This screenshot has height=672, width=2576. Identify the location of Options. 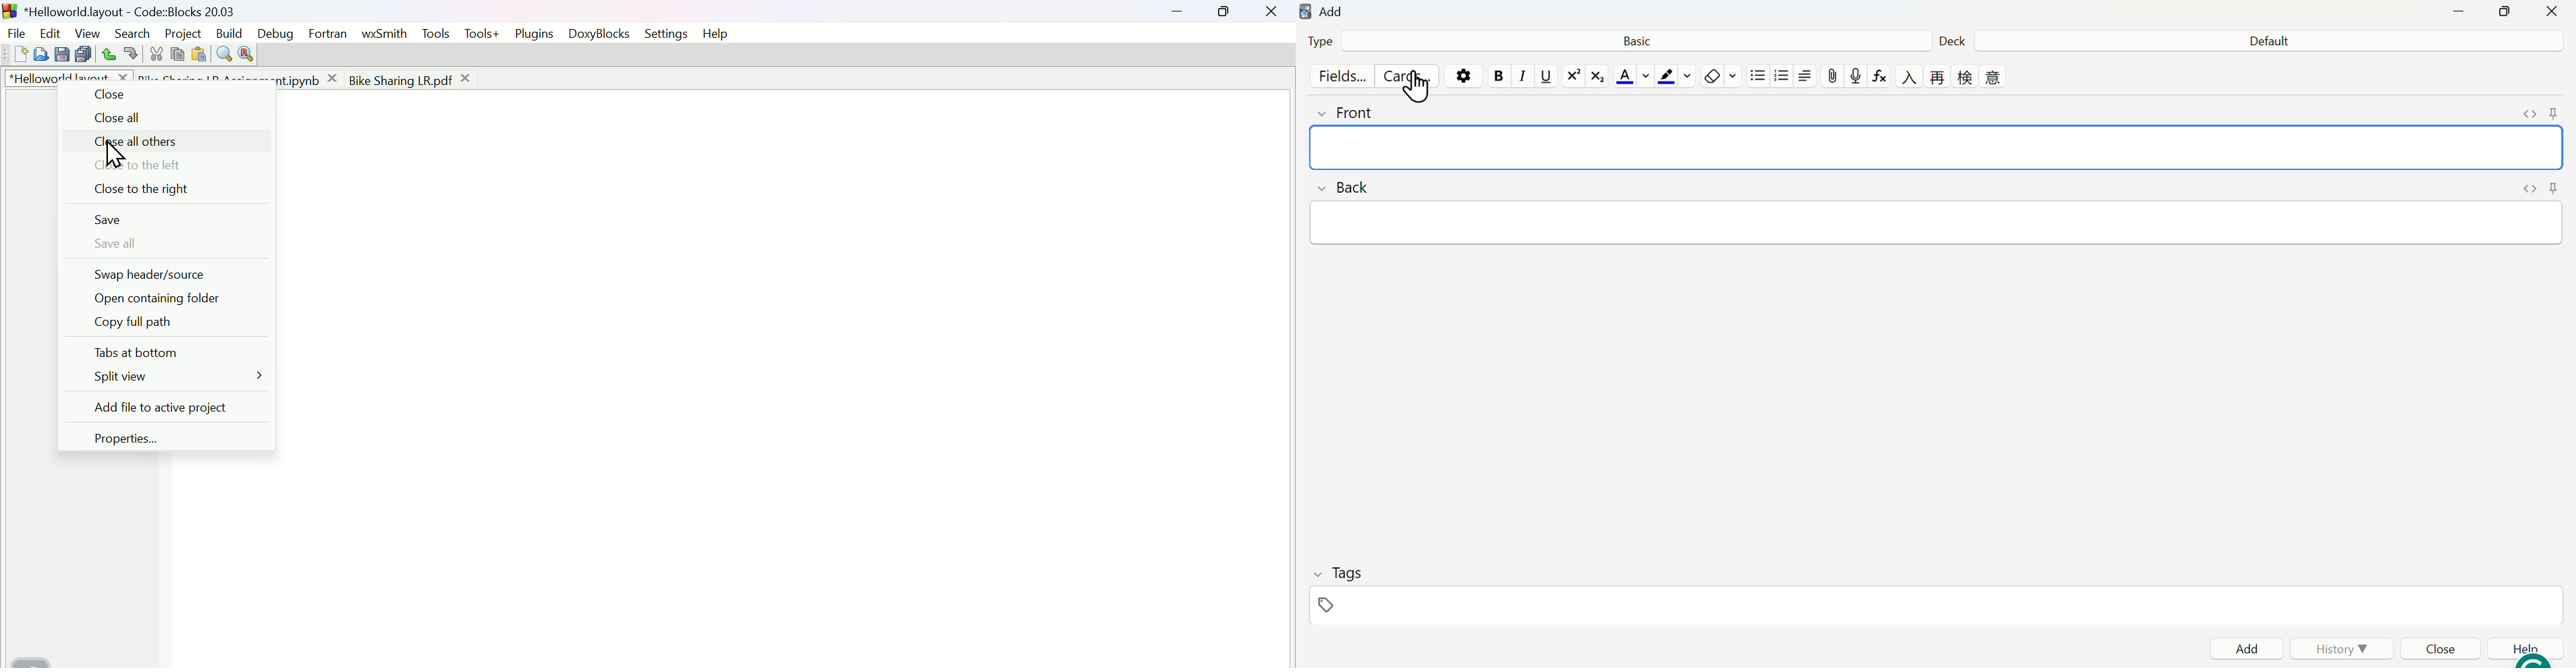
(1462, 77).